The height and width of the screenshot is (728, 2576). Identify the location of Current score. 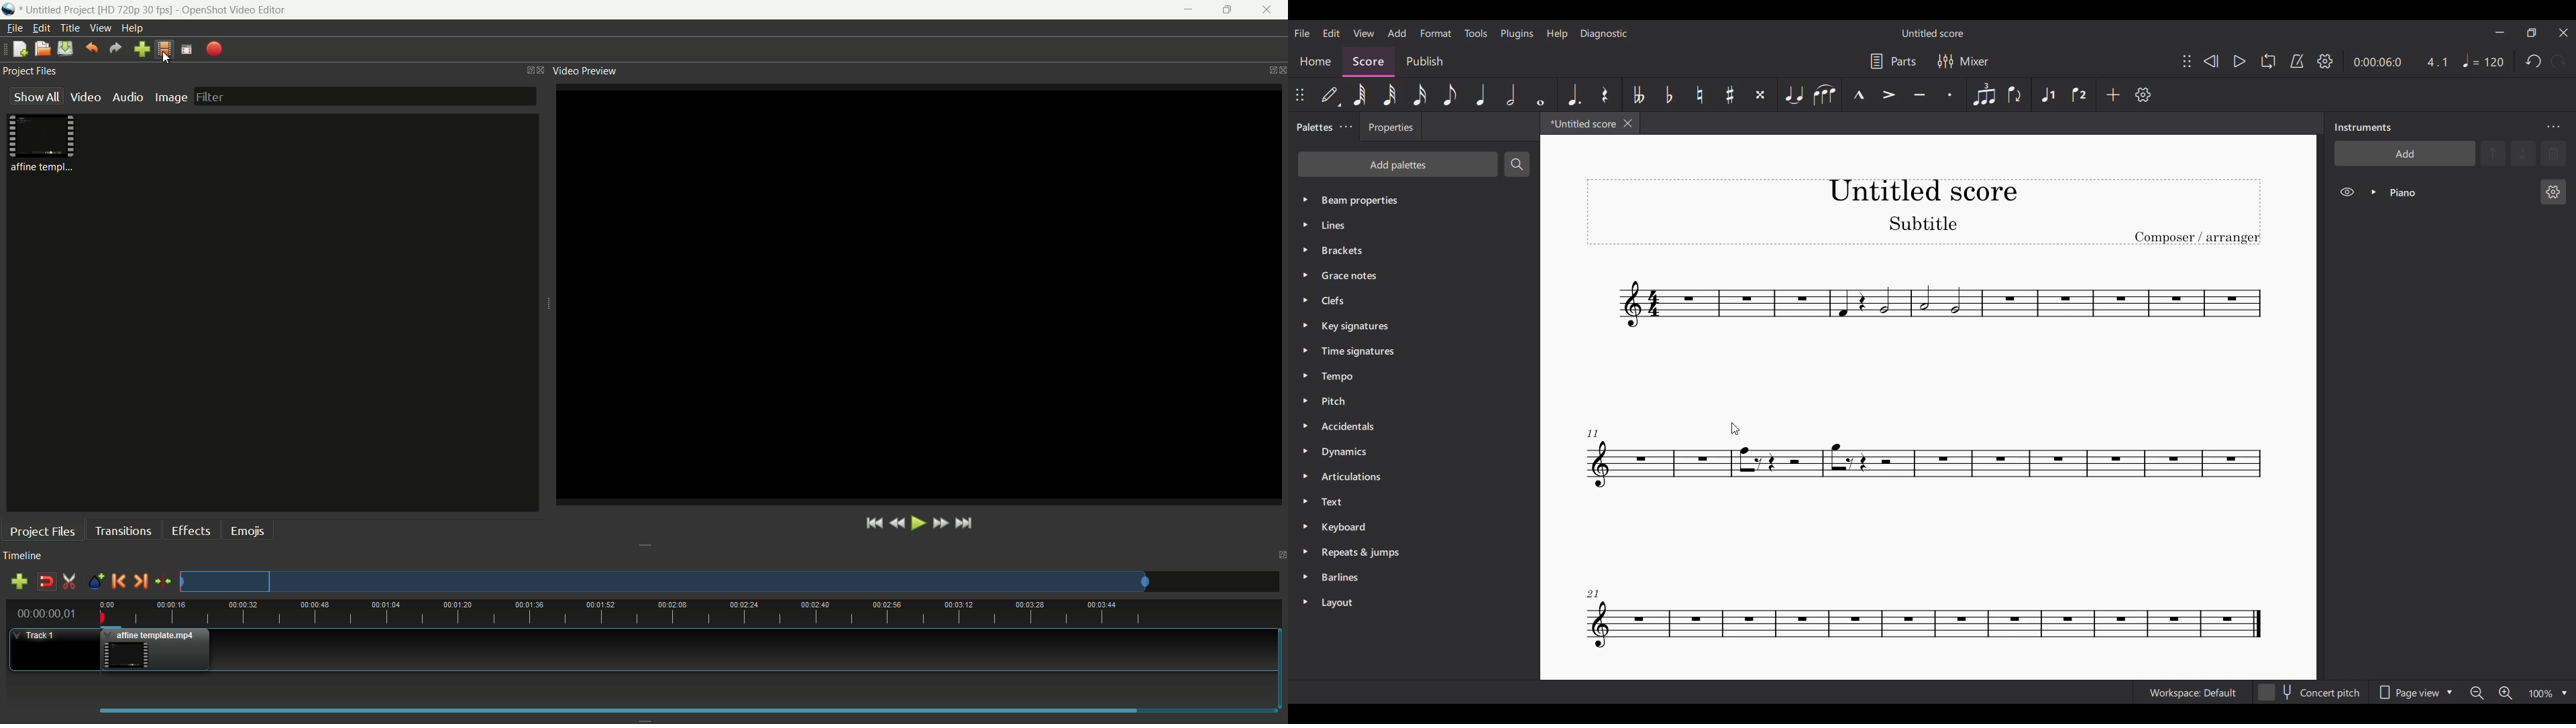
(1579, 126).